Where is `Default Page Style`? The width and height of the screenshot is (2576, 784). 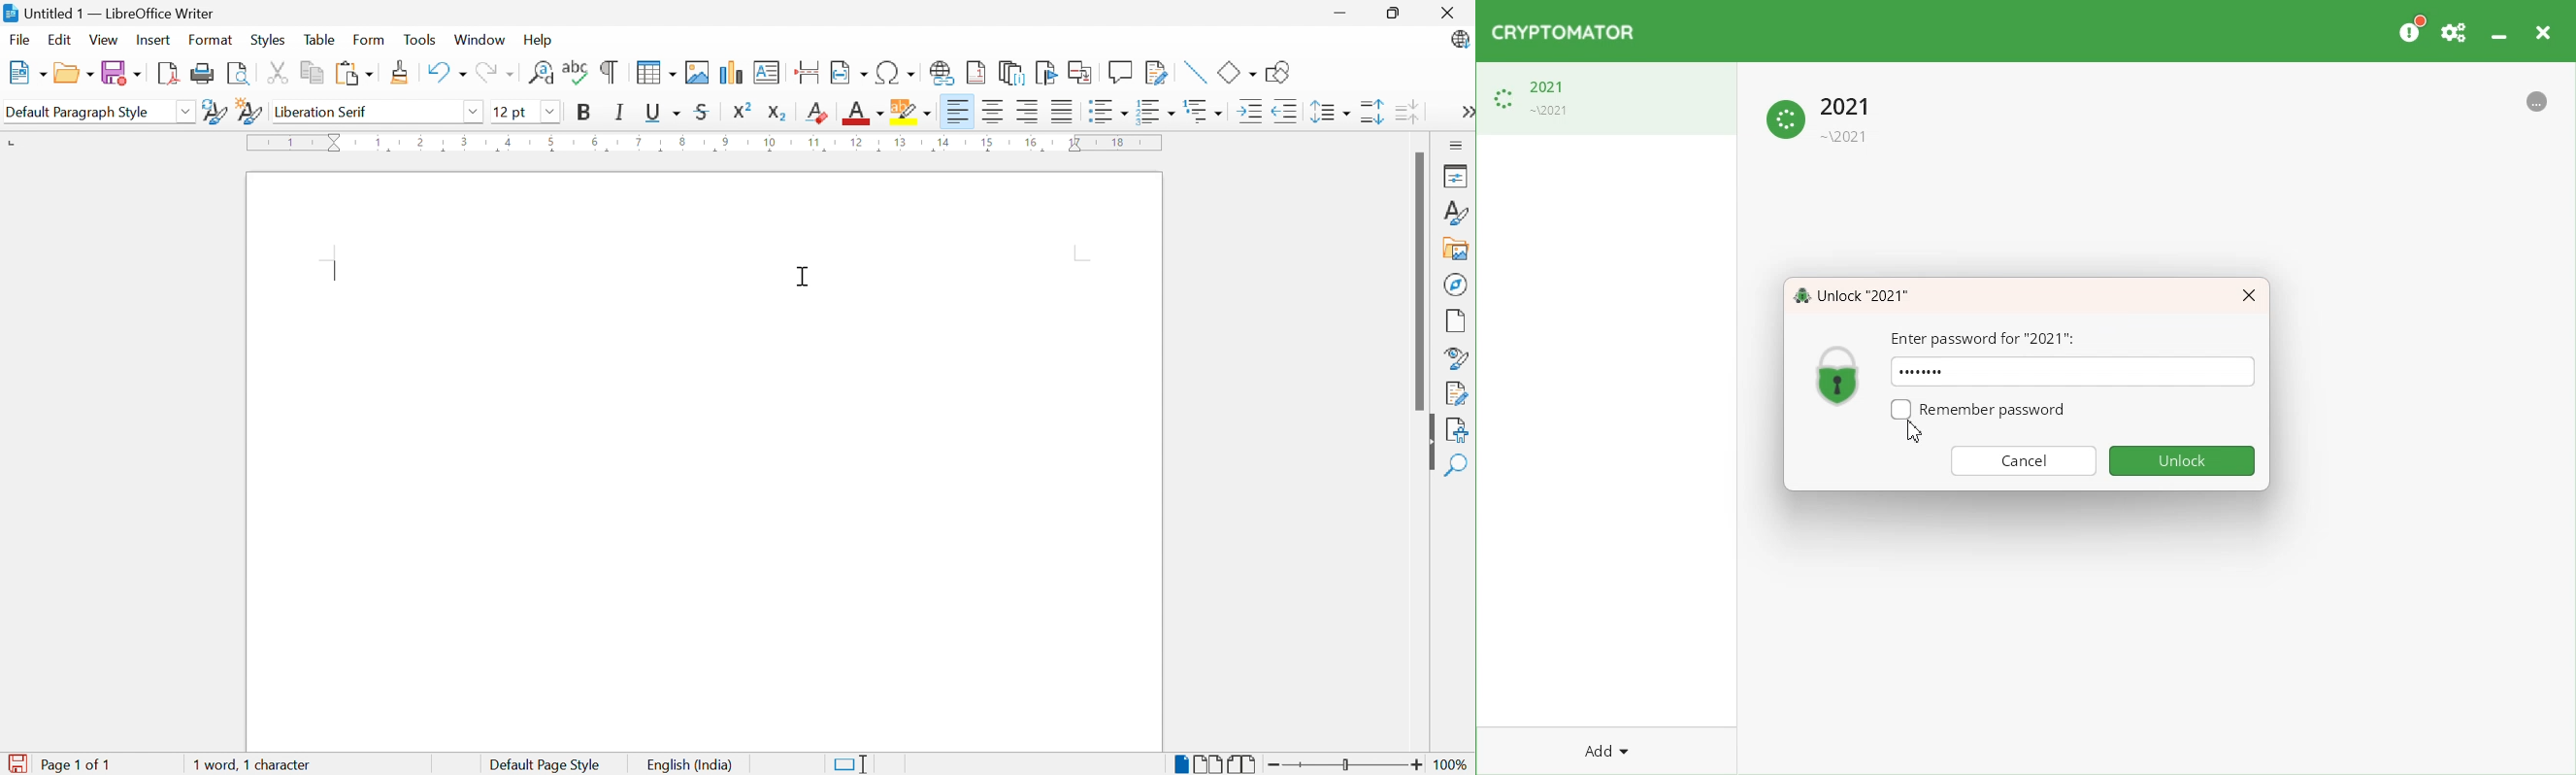
Default Page Style is located at coordinates (547, 763).